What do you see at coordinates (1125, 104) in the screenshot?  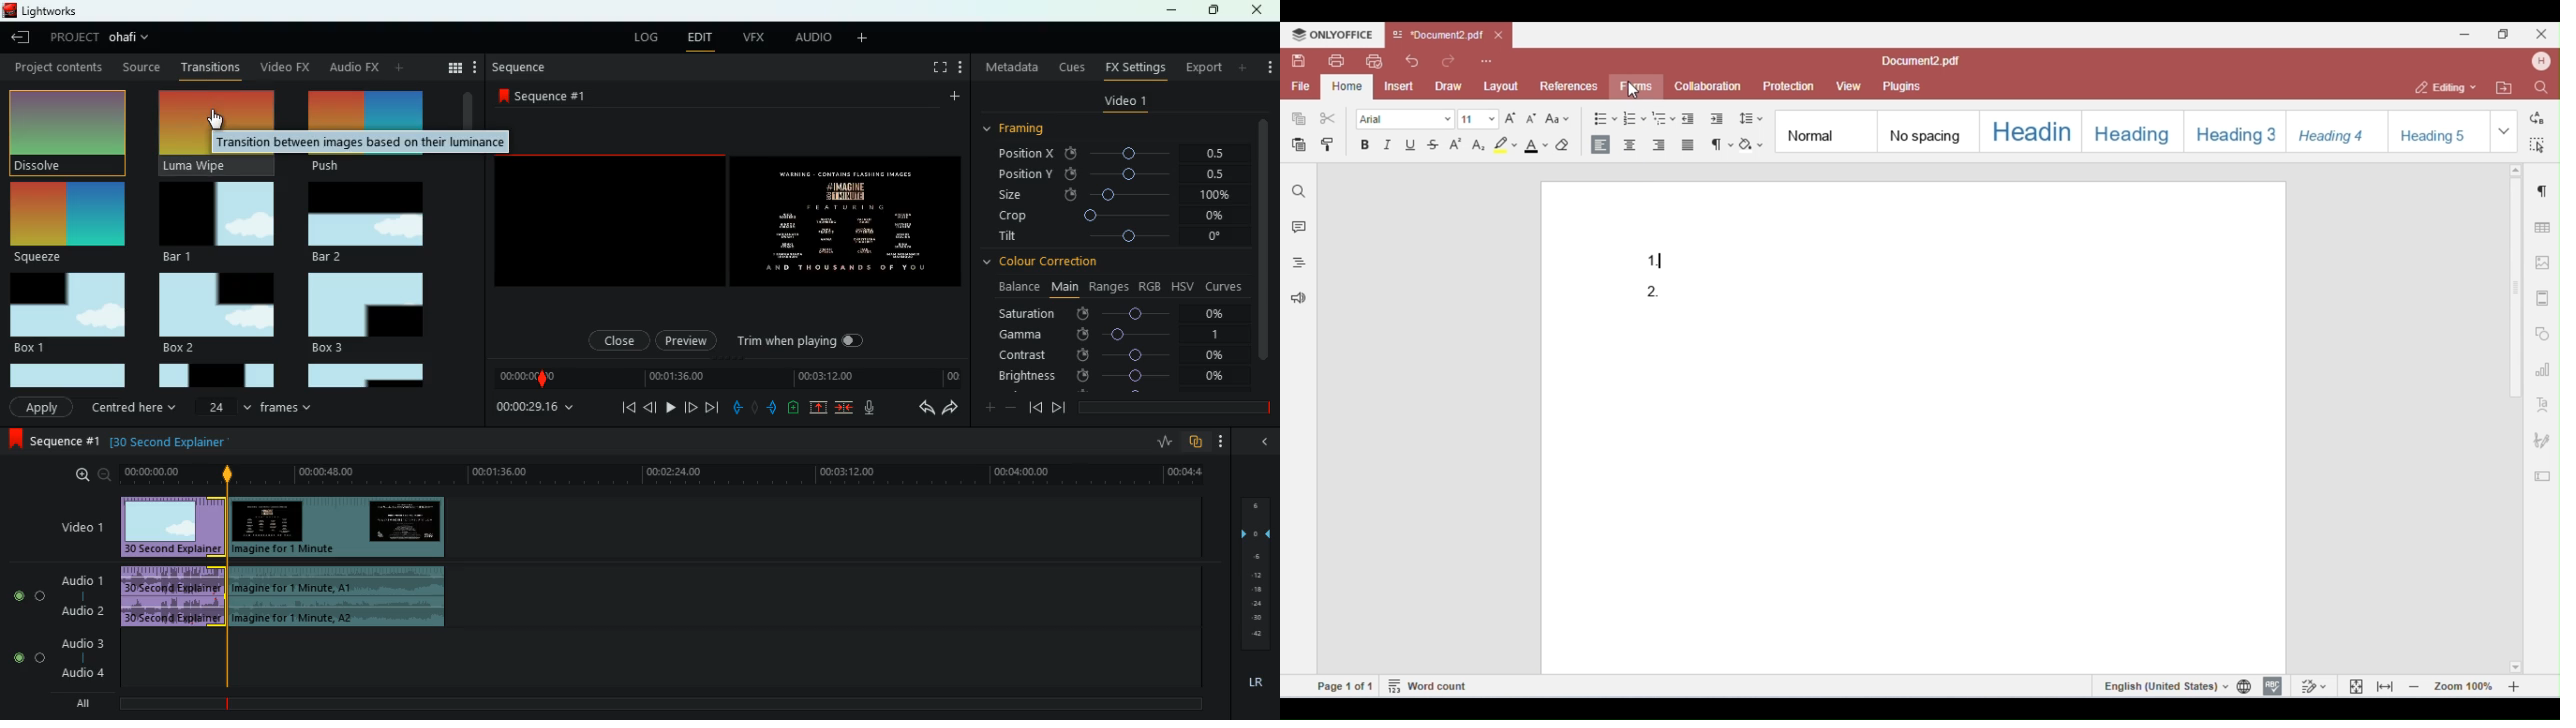 I see `video 1` at bounding box center [1125, 104].